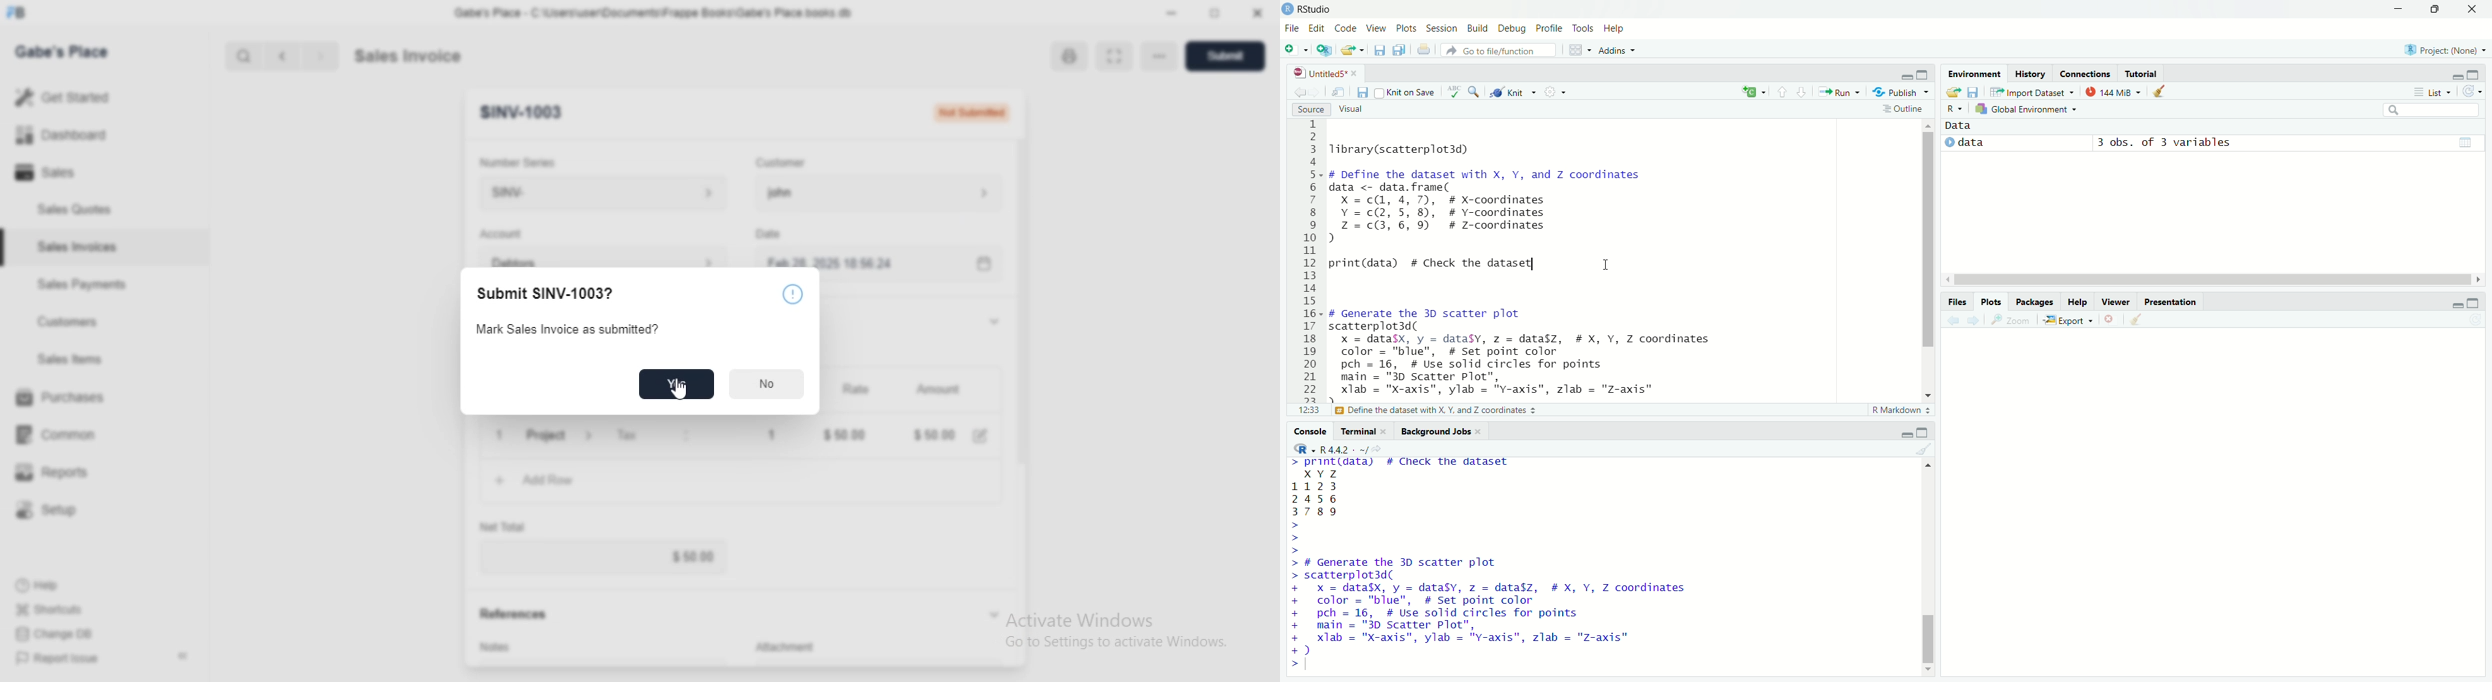 The height and width of the screenshot is (700, 2492). I want to click on save all open documents, so click(1399, 52).